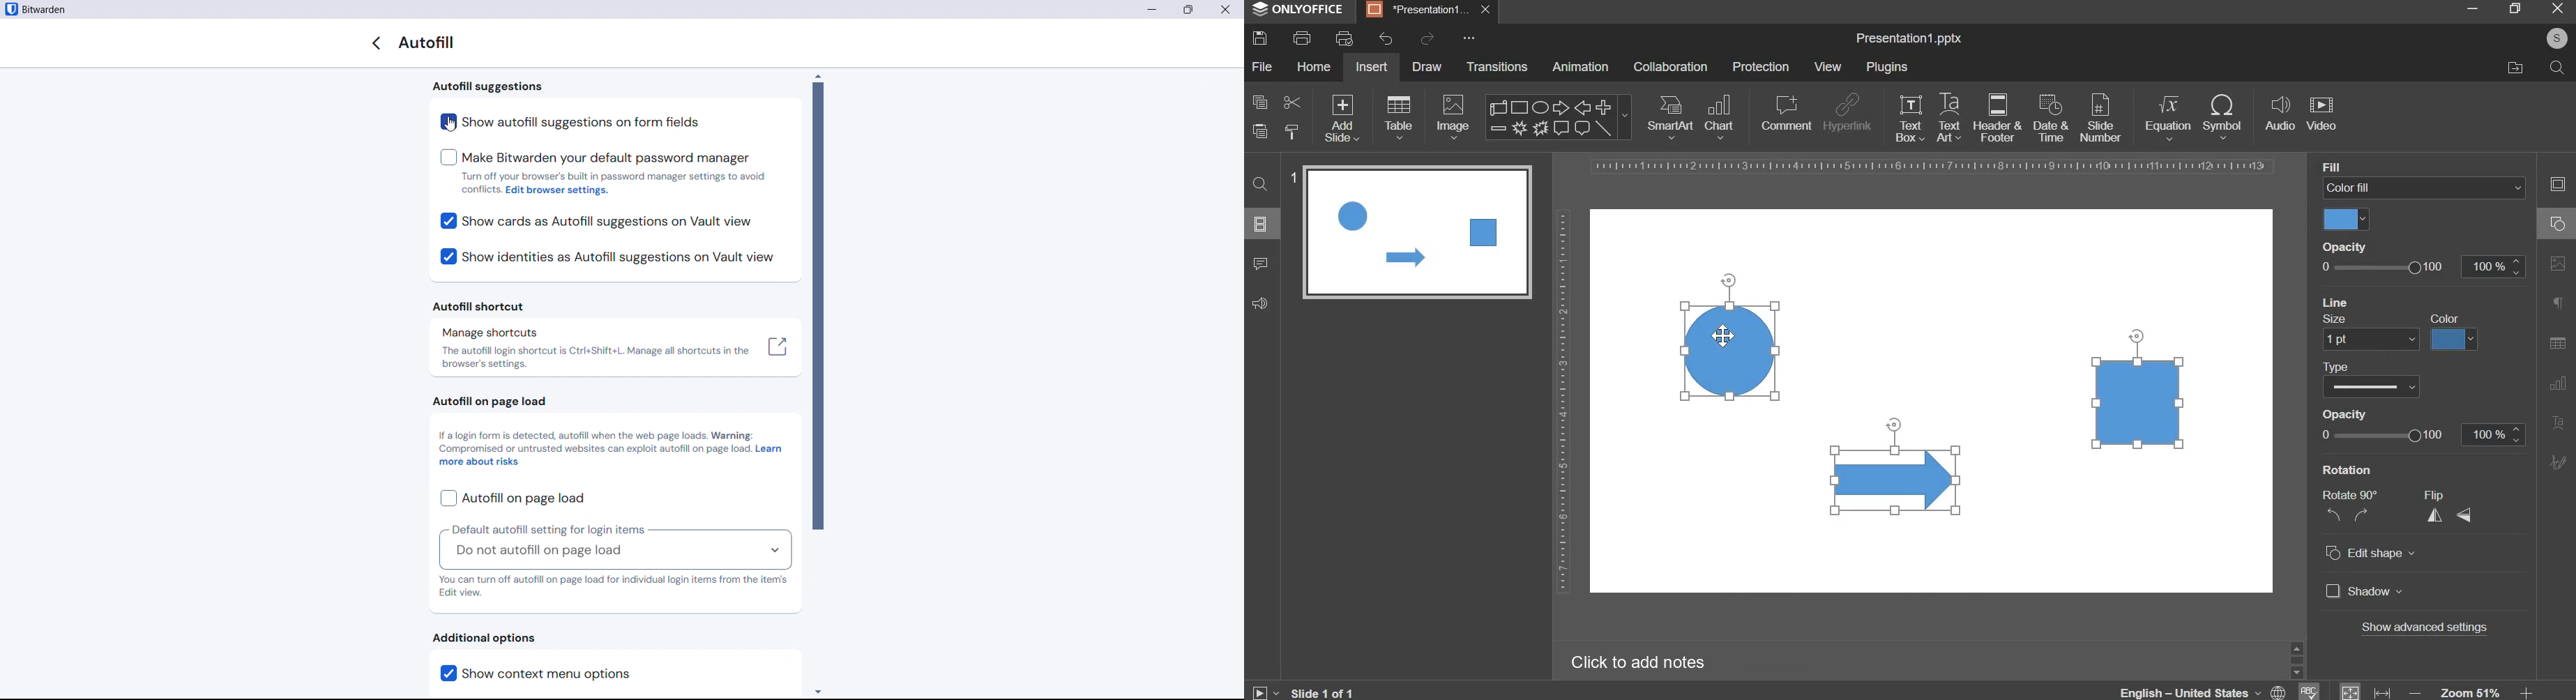 Image resolution: width=2576 pixels, height=700 pixels. I want to click on type, so click(2338, 367).